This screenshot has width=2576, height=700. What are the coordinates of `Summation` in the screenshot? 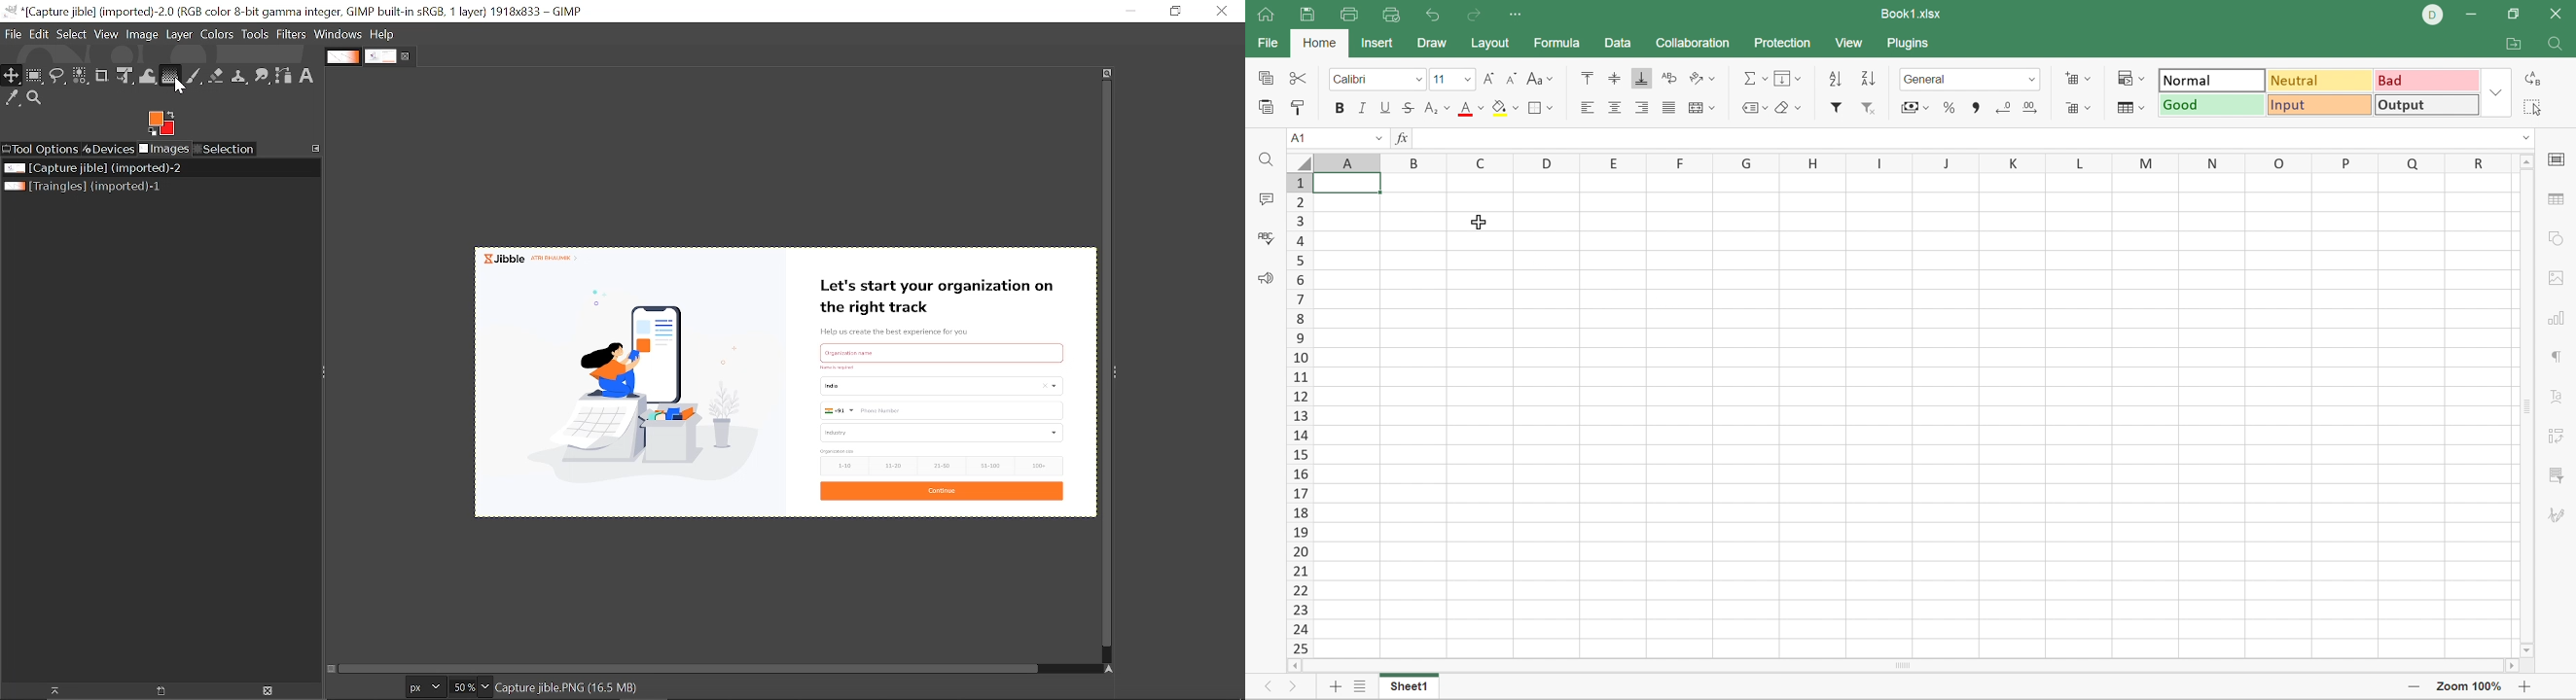 It's located at (1752, 77).